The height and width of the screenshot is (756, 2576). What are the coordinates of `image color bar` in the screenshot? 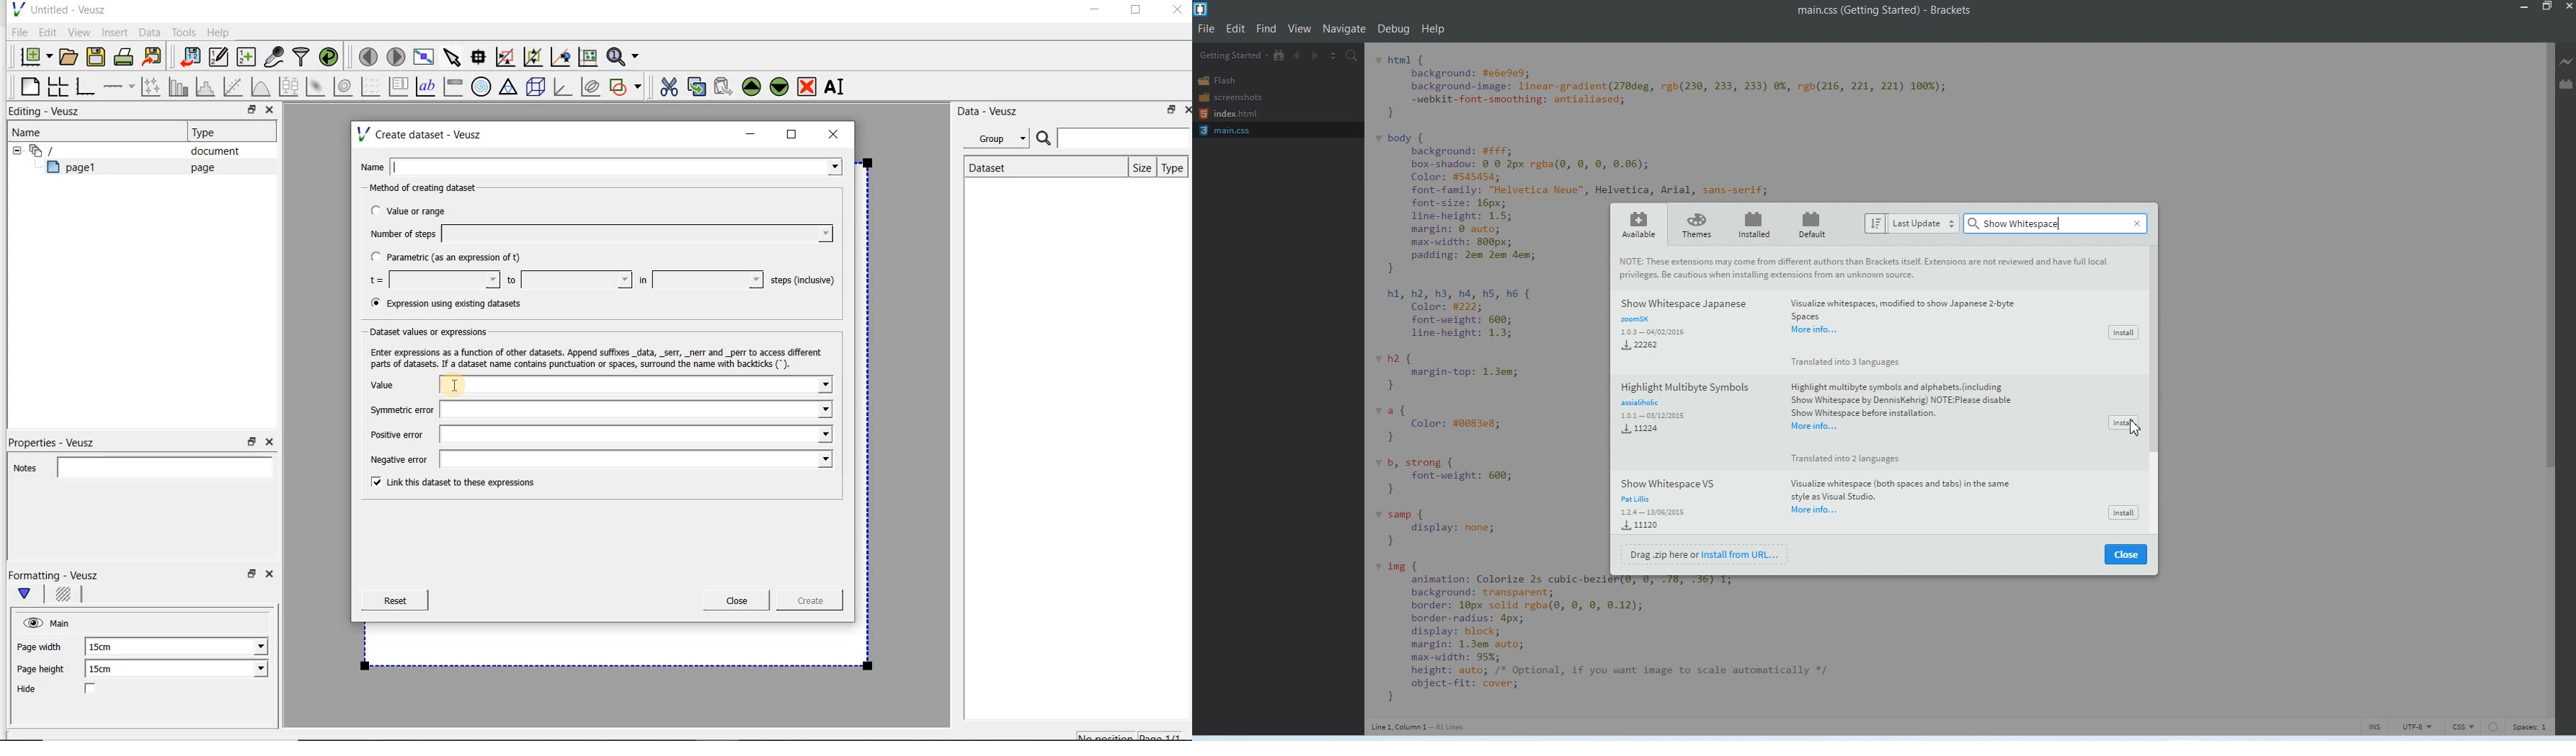 It's located at (453, 87).